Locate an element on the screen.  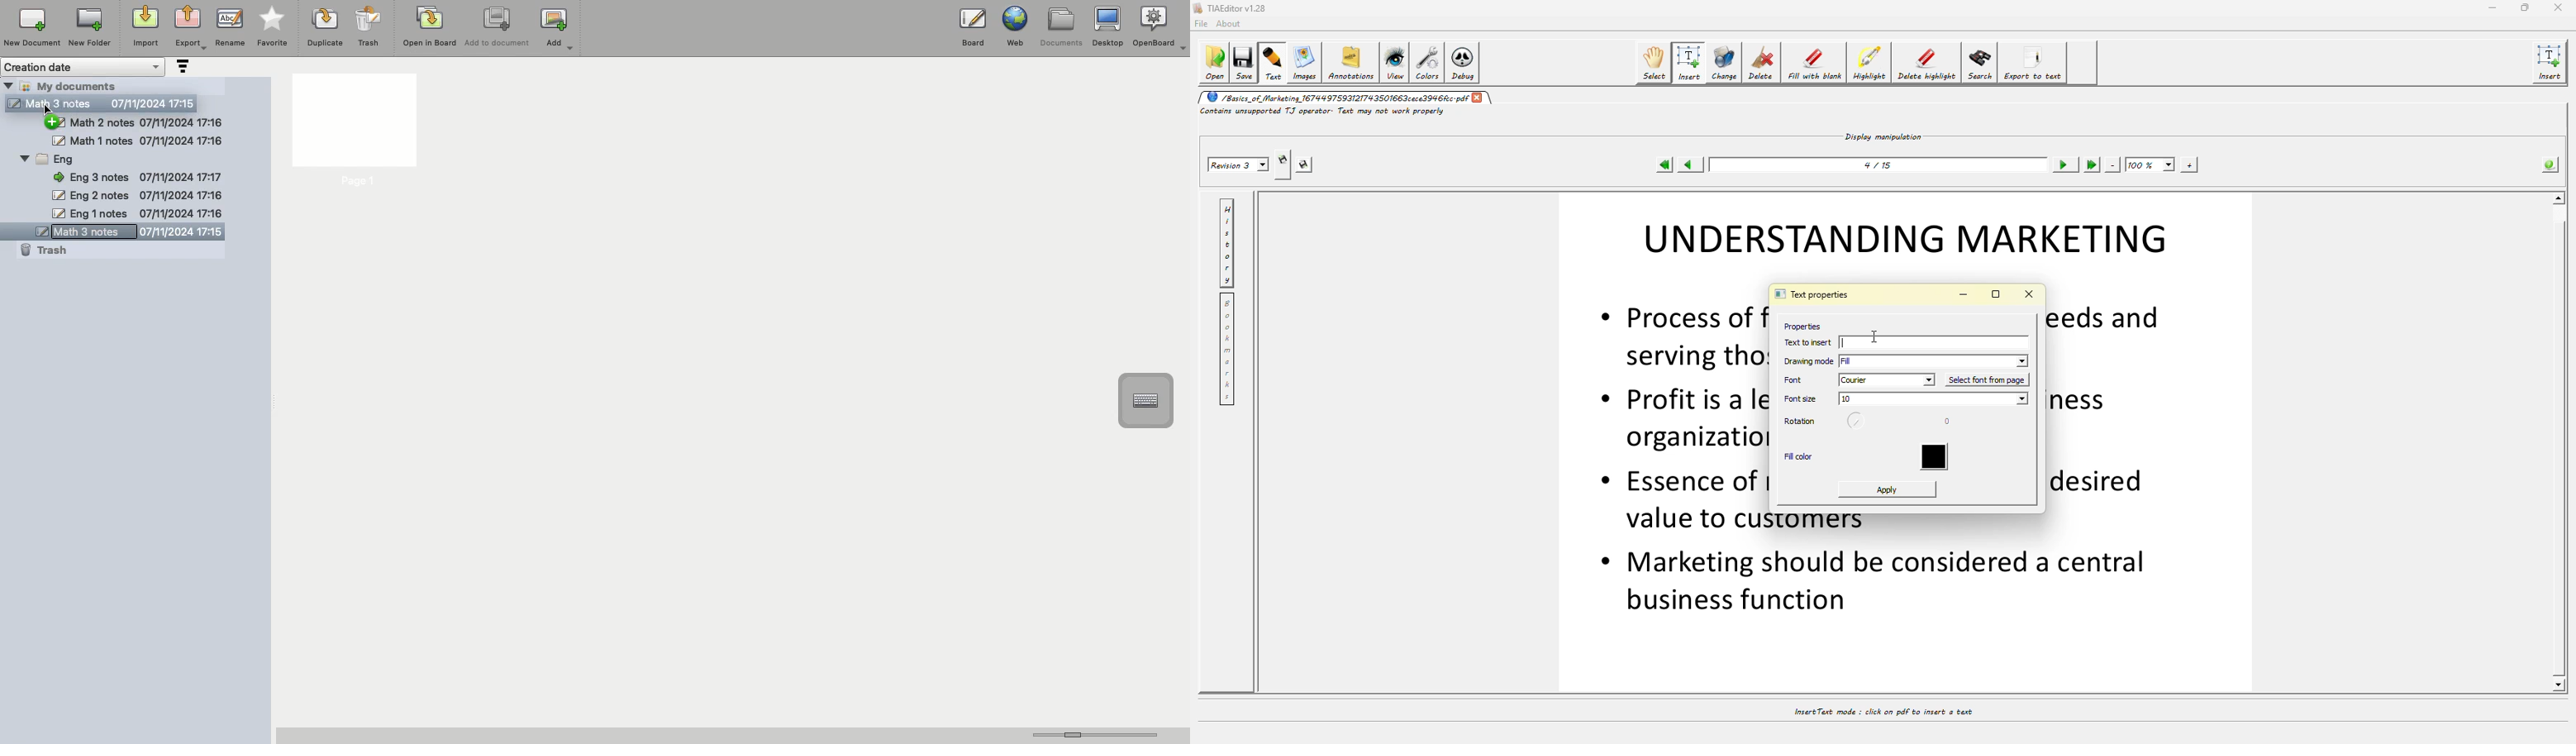
Rename is located at coordinates (230, 26).